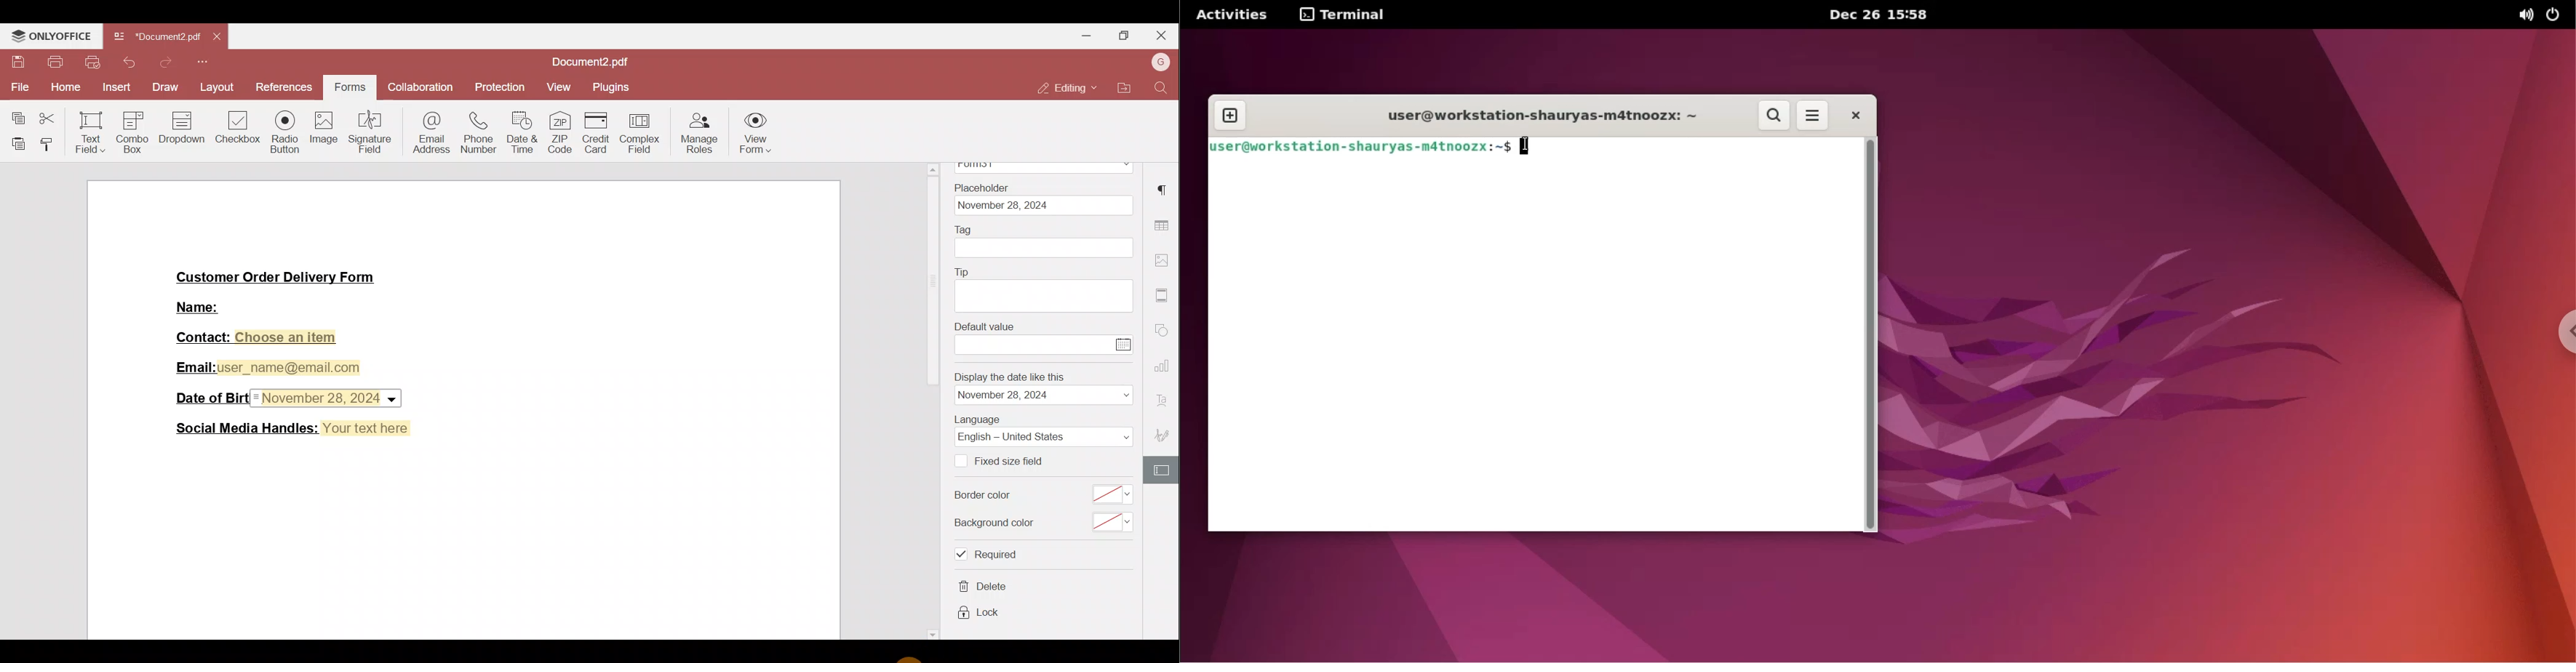 The width and height of the screenshot is (2576, 672). I want to click on Close, so click(1162, 36).